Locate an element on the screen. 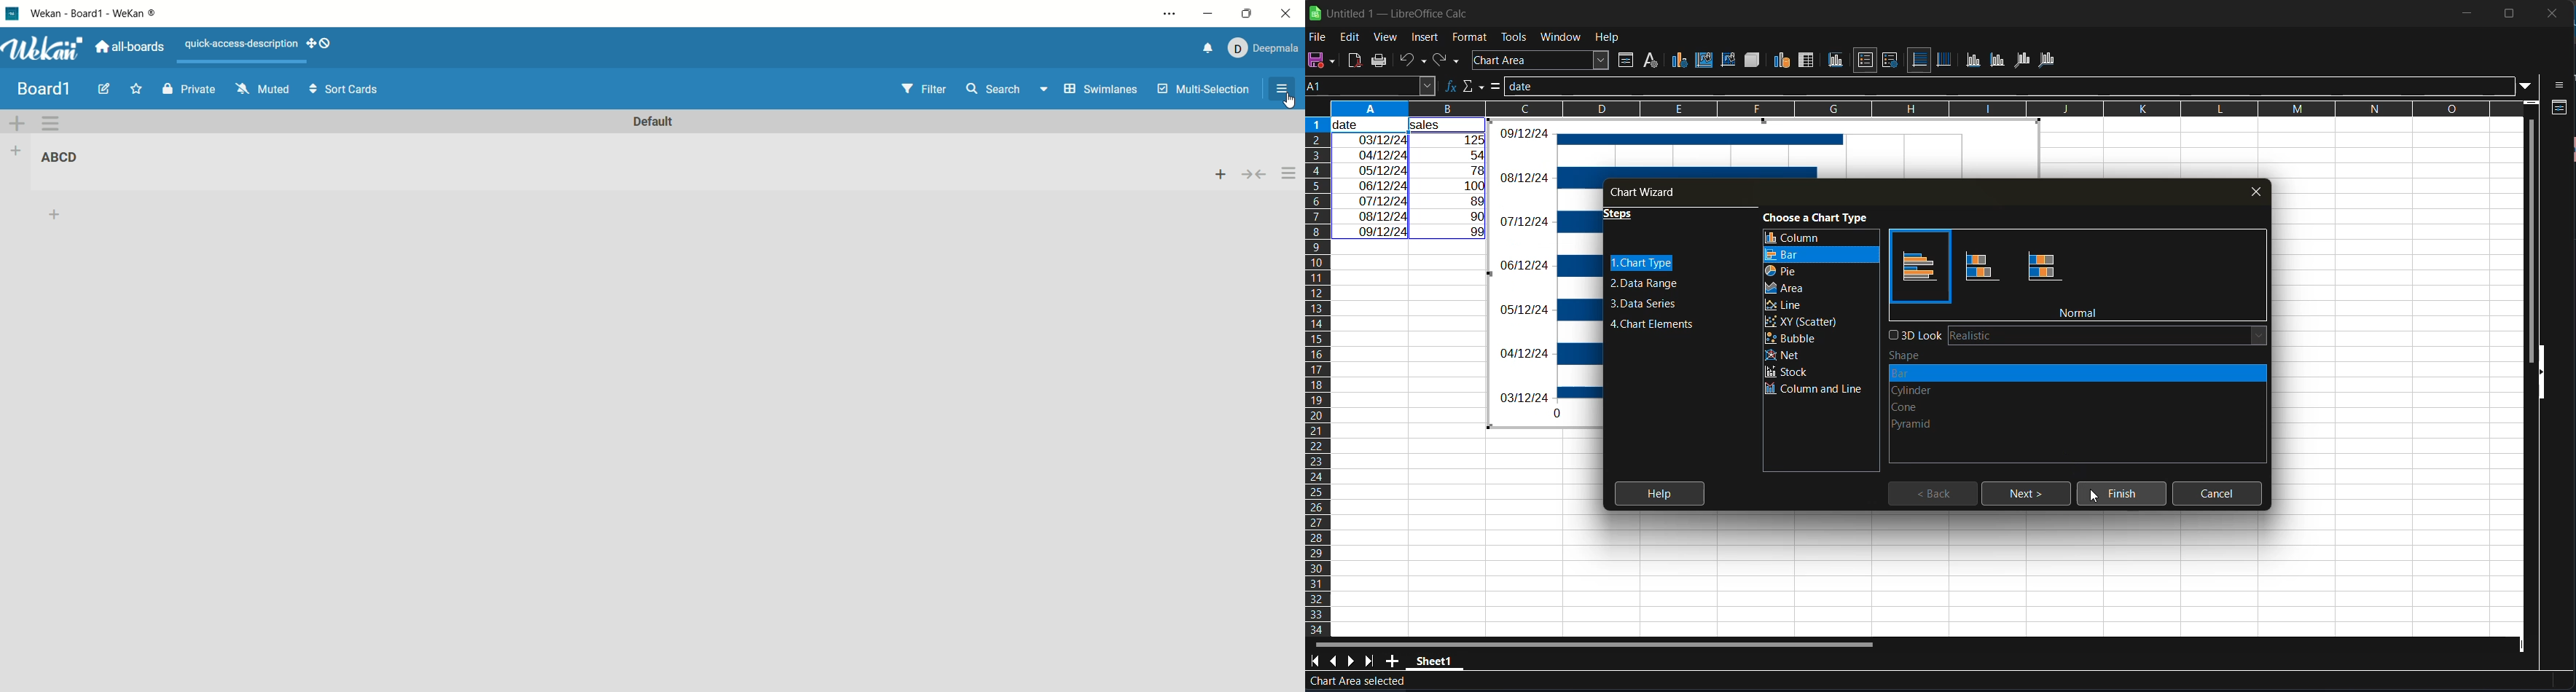 This screenshot has width=2576, height=700. sheet name is located at coordinates (1435, 663).